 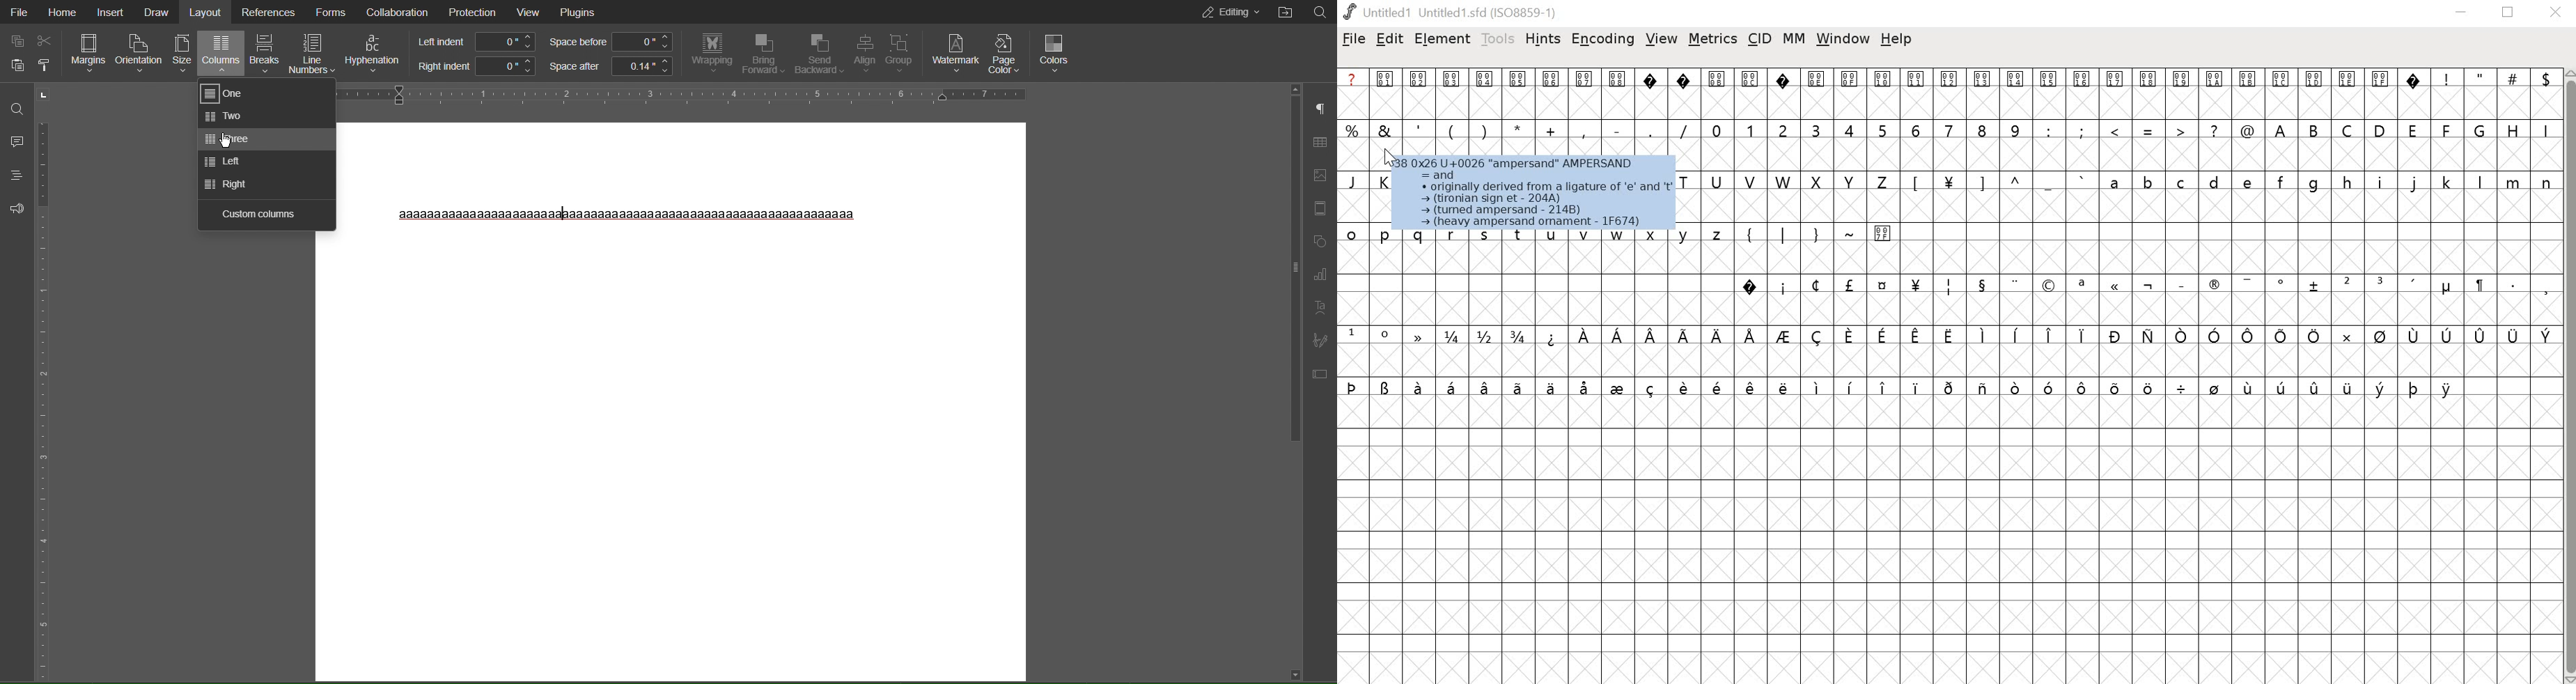 What do you see at coordinates (1785, 335) in the screenshot?
I see `symbol` at bounding box center [1785, 335].